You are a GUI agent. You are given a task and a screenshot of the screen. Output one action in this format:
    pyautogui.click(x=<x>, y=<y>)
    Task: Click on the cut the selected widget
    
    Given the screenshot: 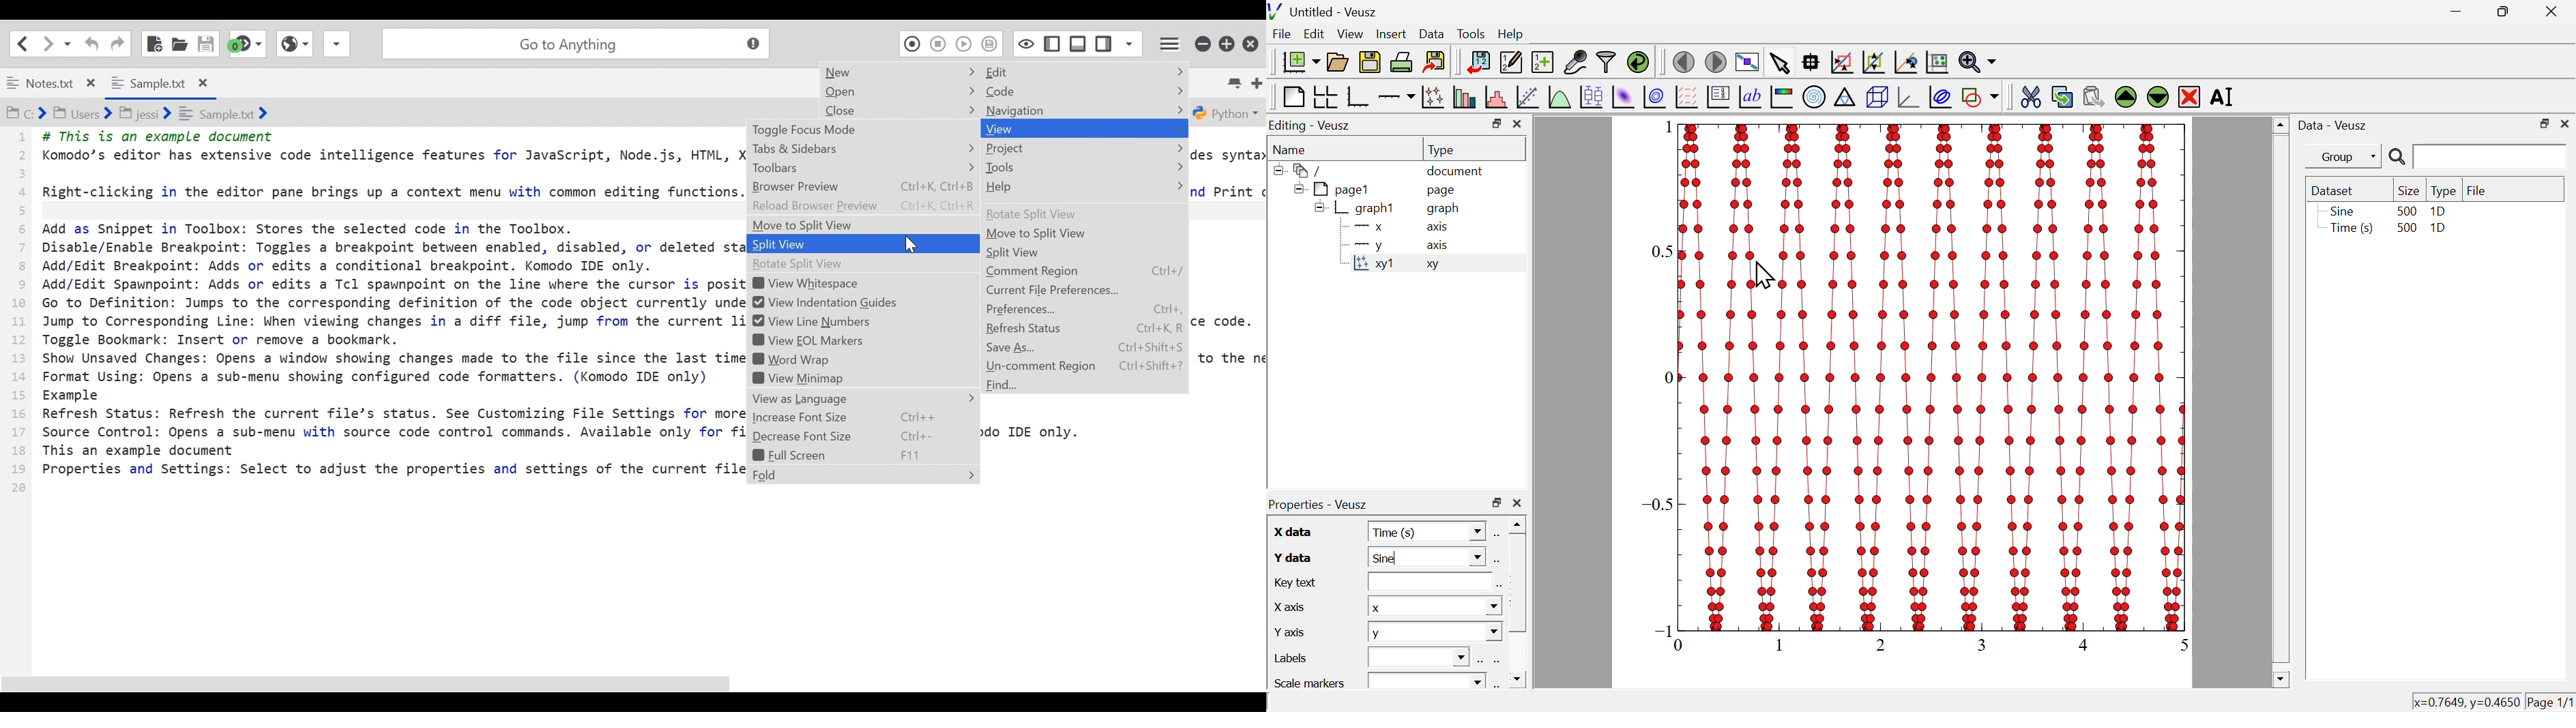 What is the action you would take?
    pyautogui.click(x=2028, y=95)
    